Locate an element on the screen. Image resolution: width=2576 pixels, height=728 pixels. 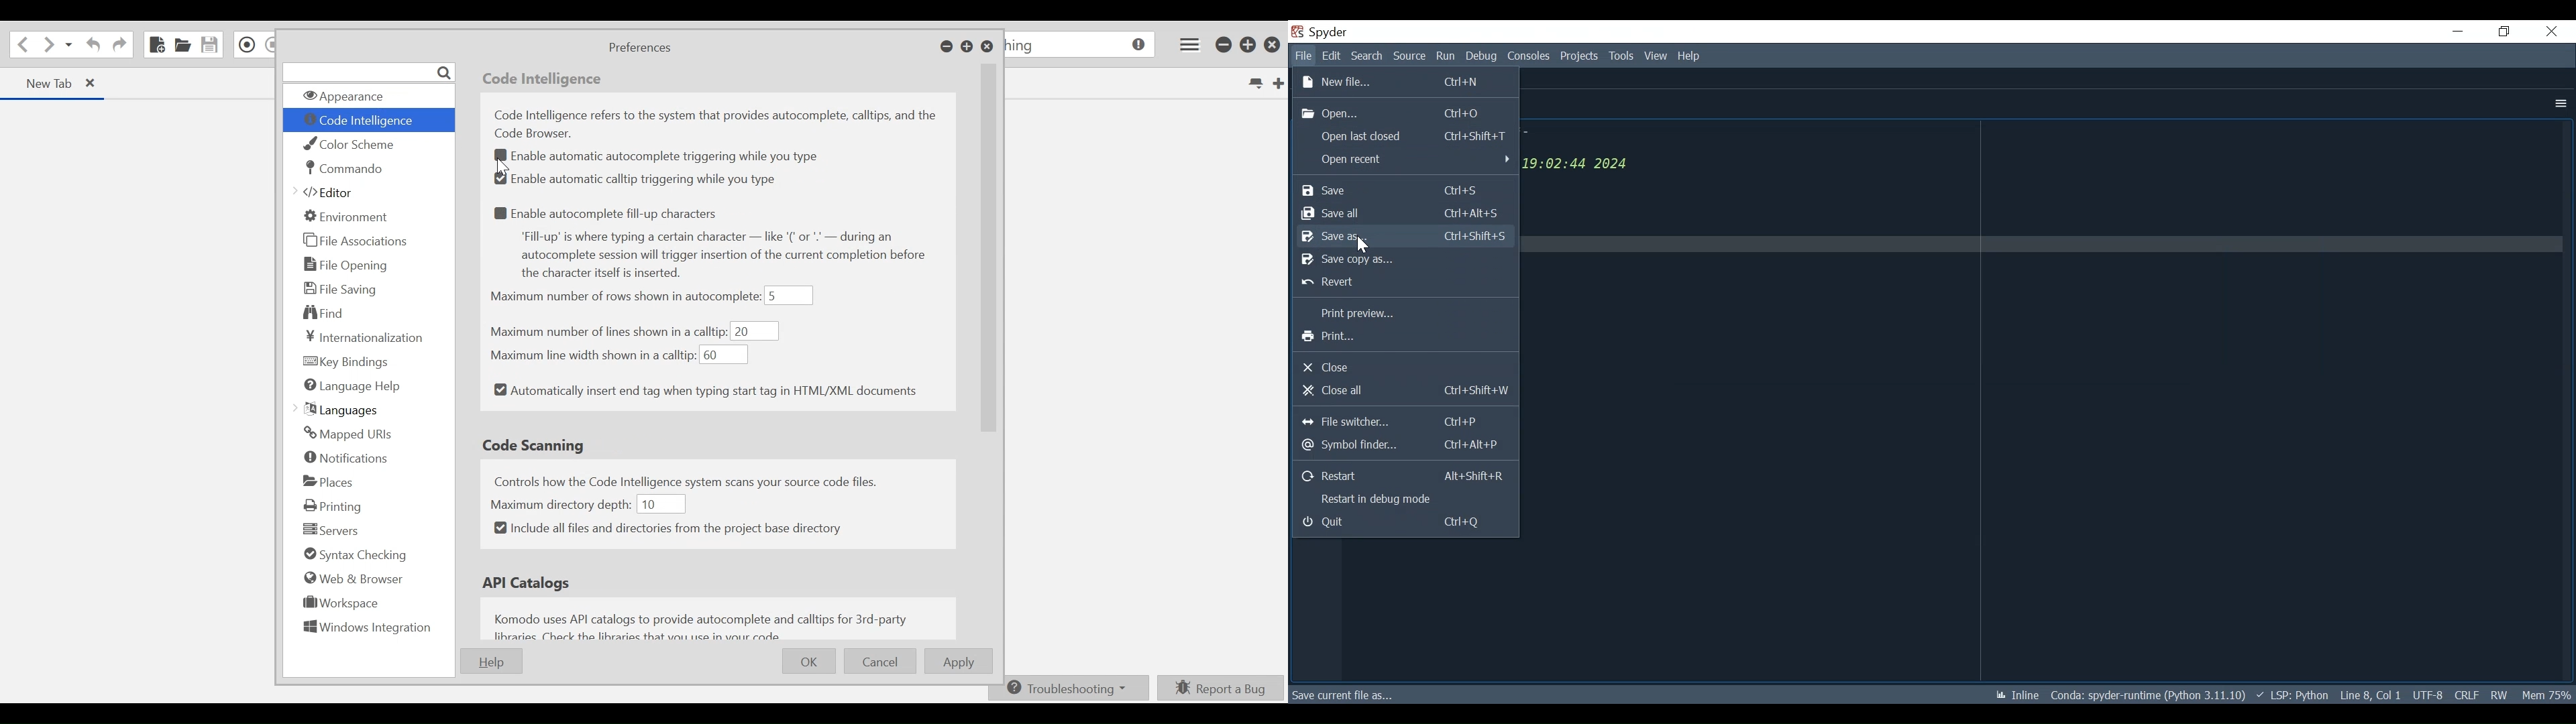
Search is located at coordinates (368, 72).